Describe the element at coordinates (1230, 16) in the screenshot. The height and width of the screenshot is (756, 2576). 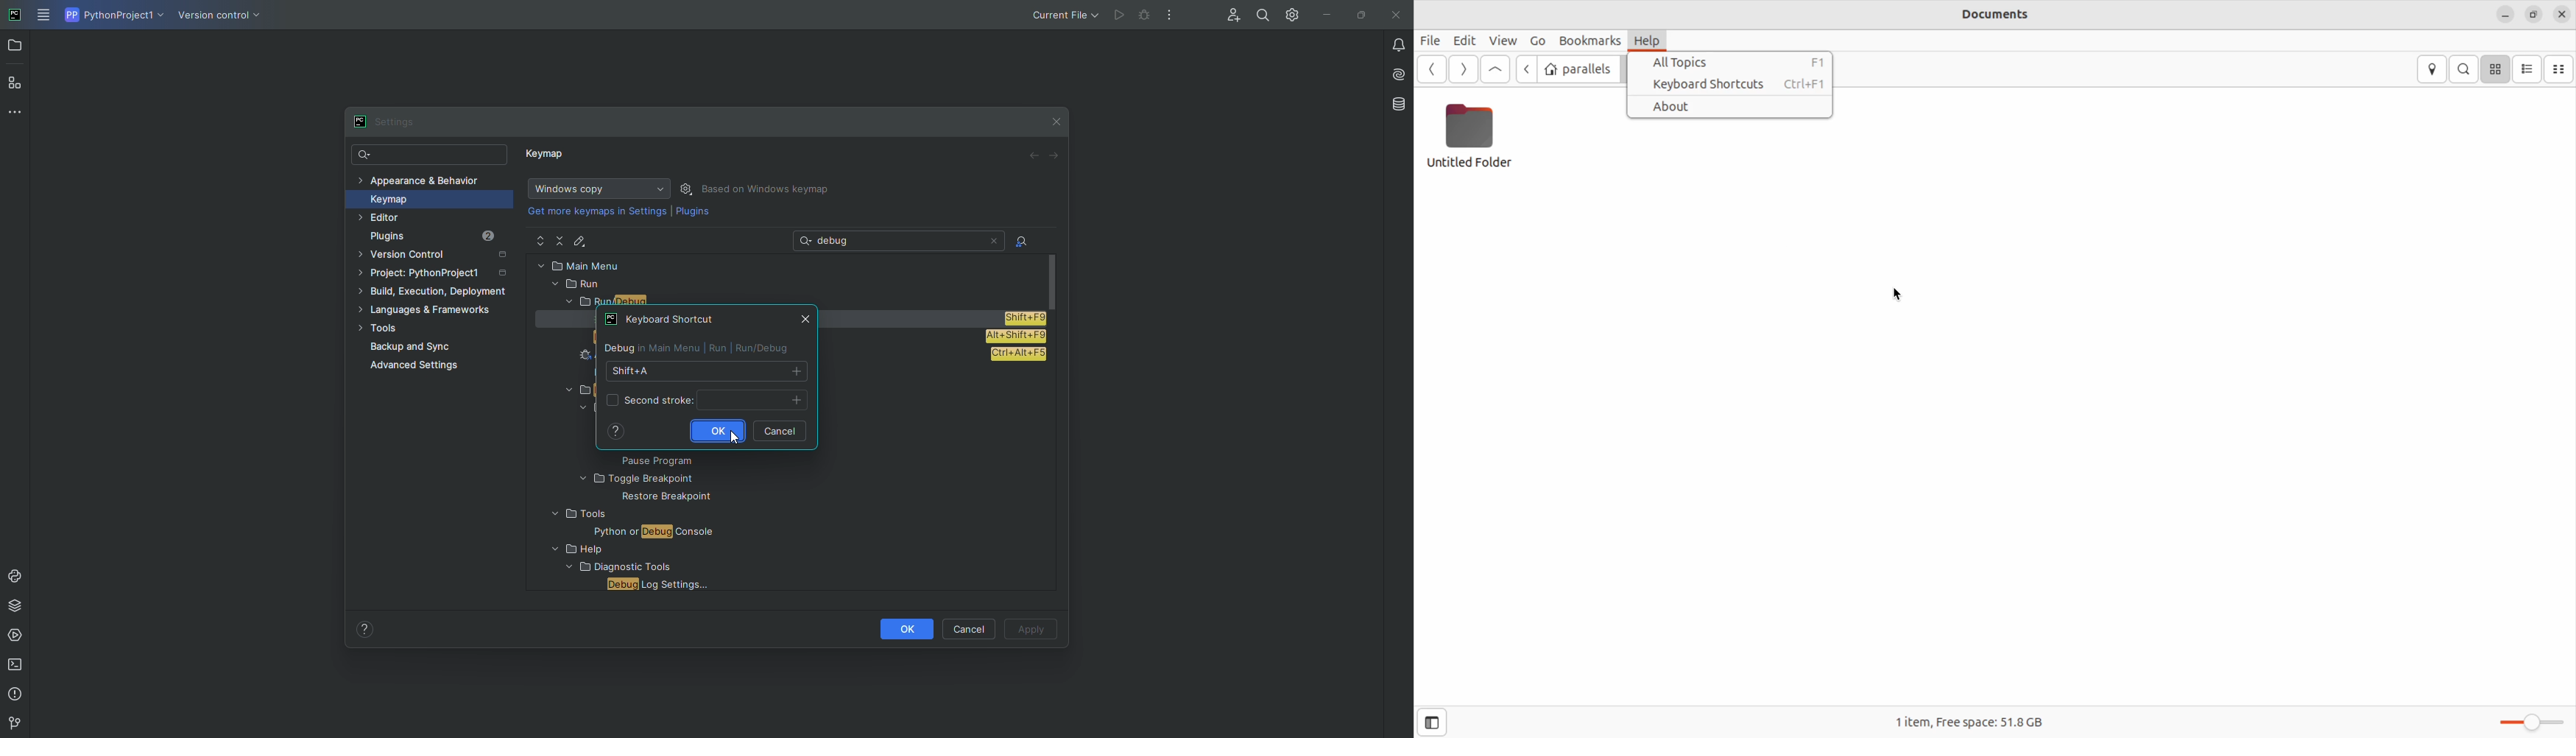
I see `Code with me` at that location.